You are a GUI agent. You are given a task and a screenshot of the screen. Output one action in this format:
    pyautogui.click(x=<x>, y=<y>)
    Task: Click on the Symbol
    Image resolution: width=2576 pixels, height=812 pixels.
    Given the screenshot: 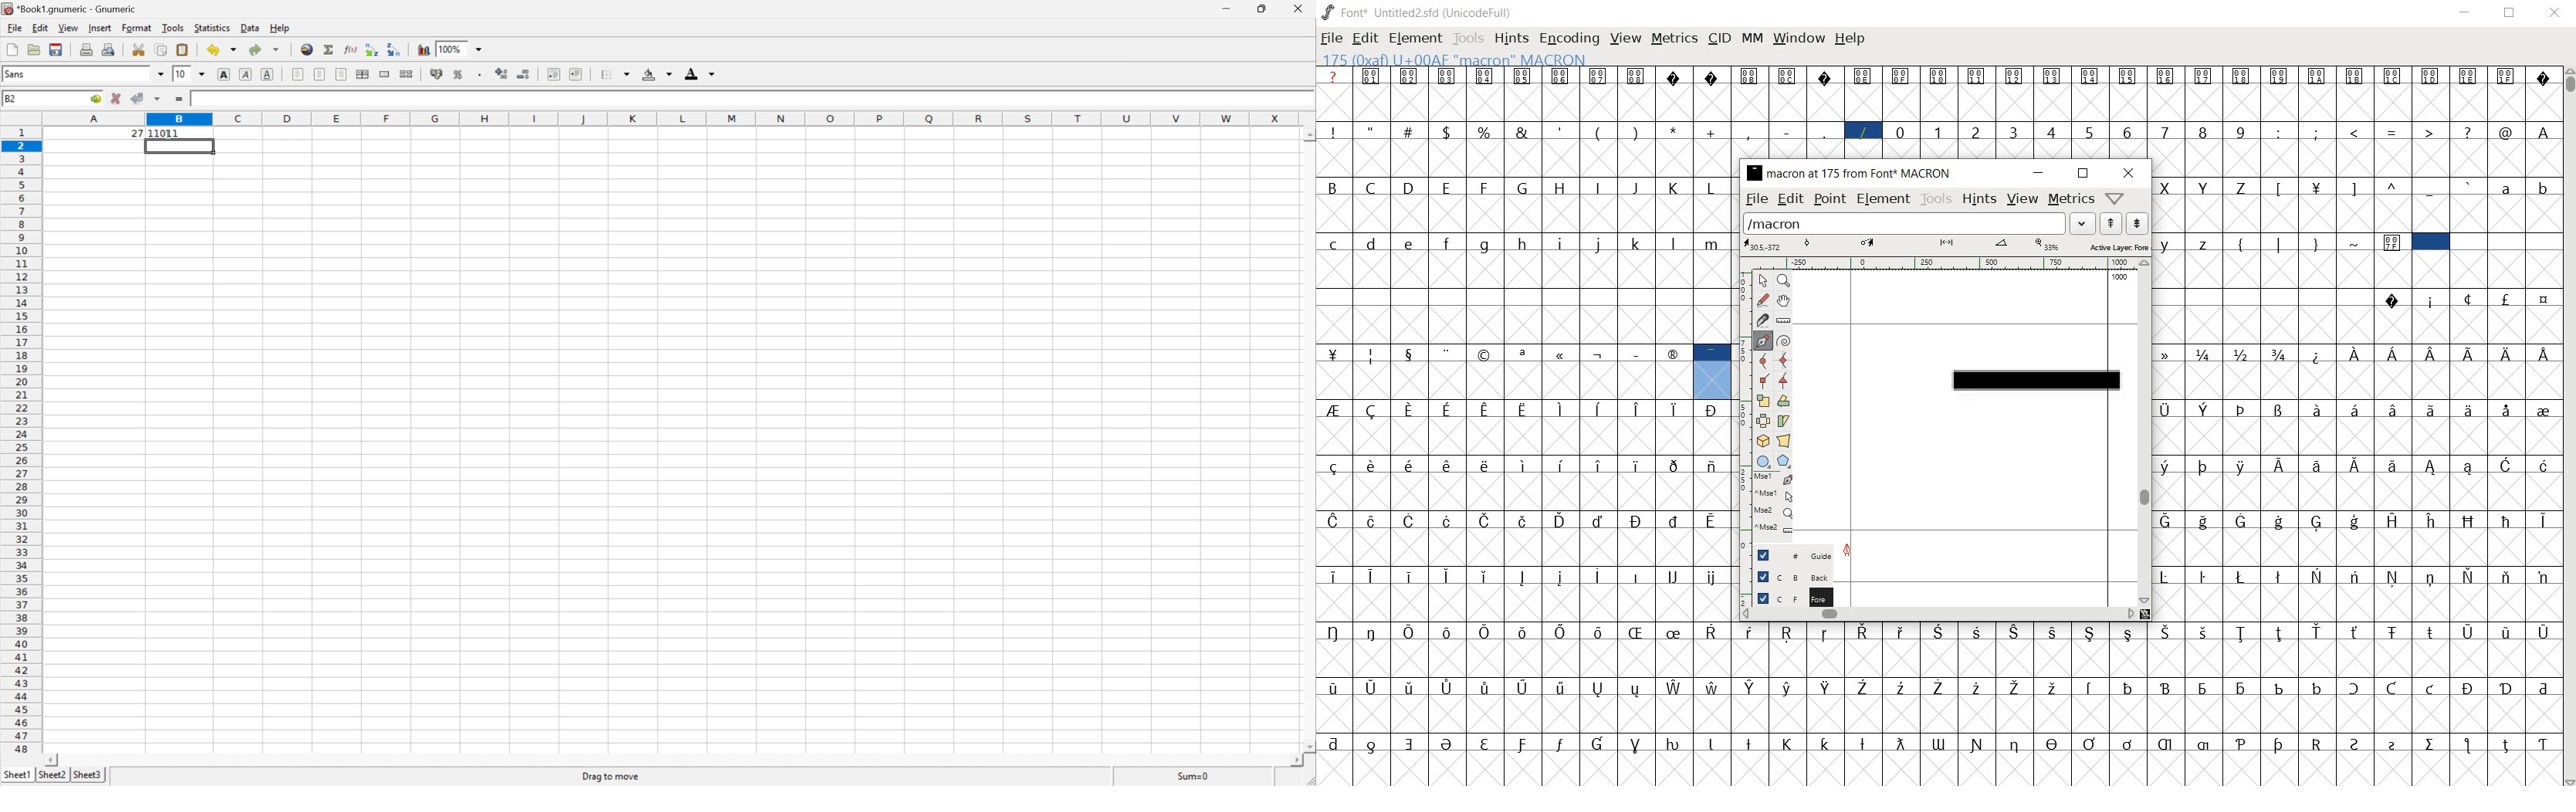 What is the action you would take?
    pyautogui.click(x=1600, y=354)
    